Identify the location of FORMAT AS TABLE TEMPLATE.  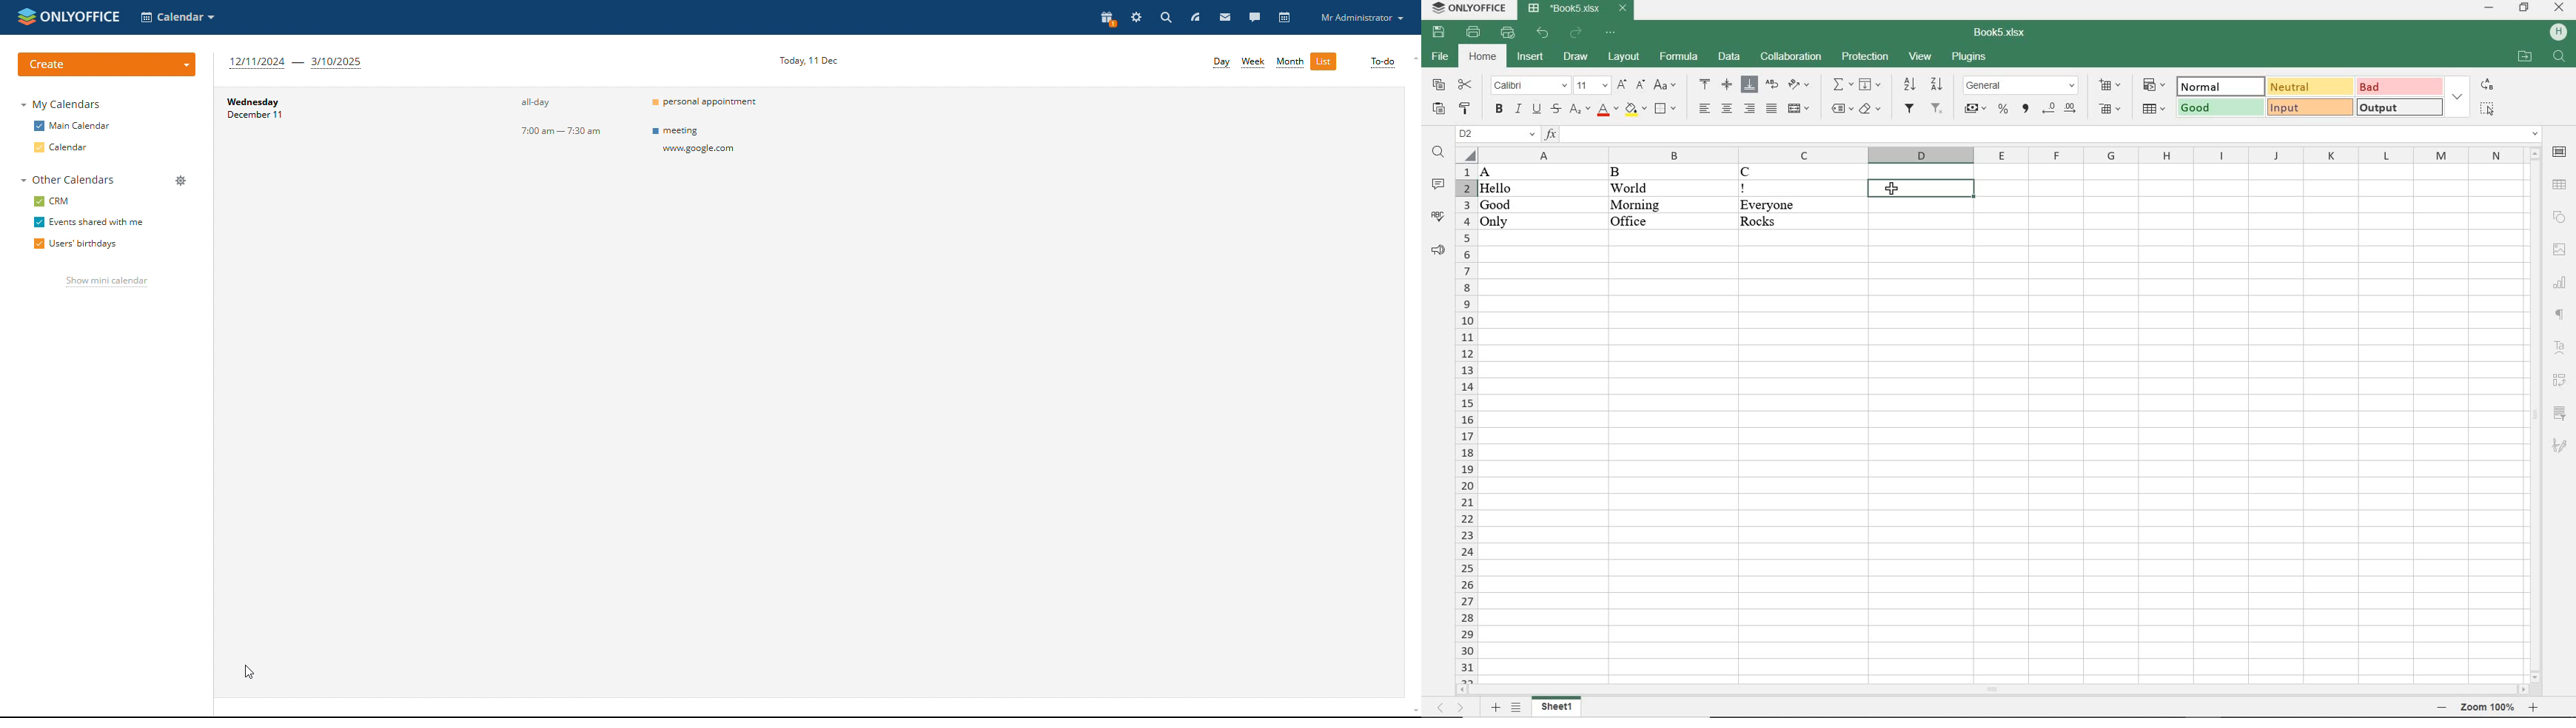
(2154, 109).